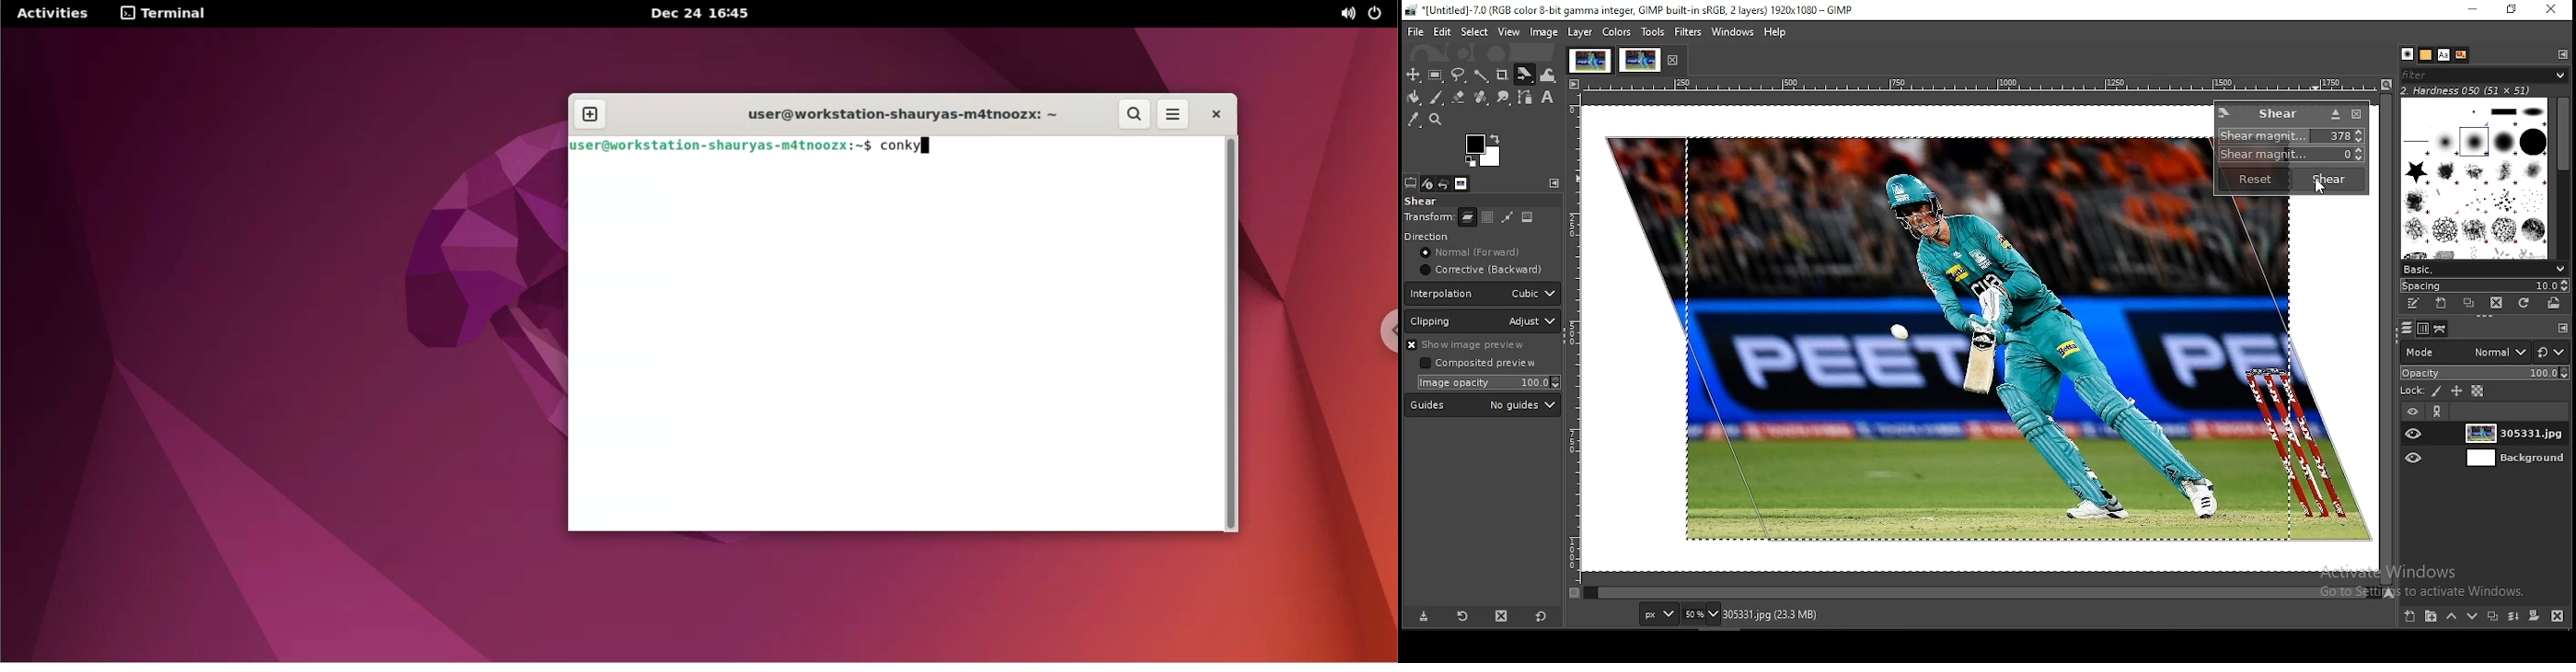  I want to click on spacing, so click(2488, 285).